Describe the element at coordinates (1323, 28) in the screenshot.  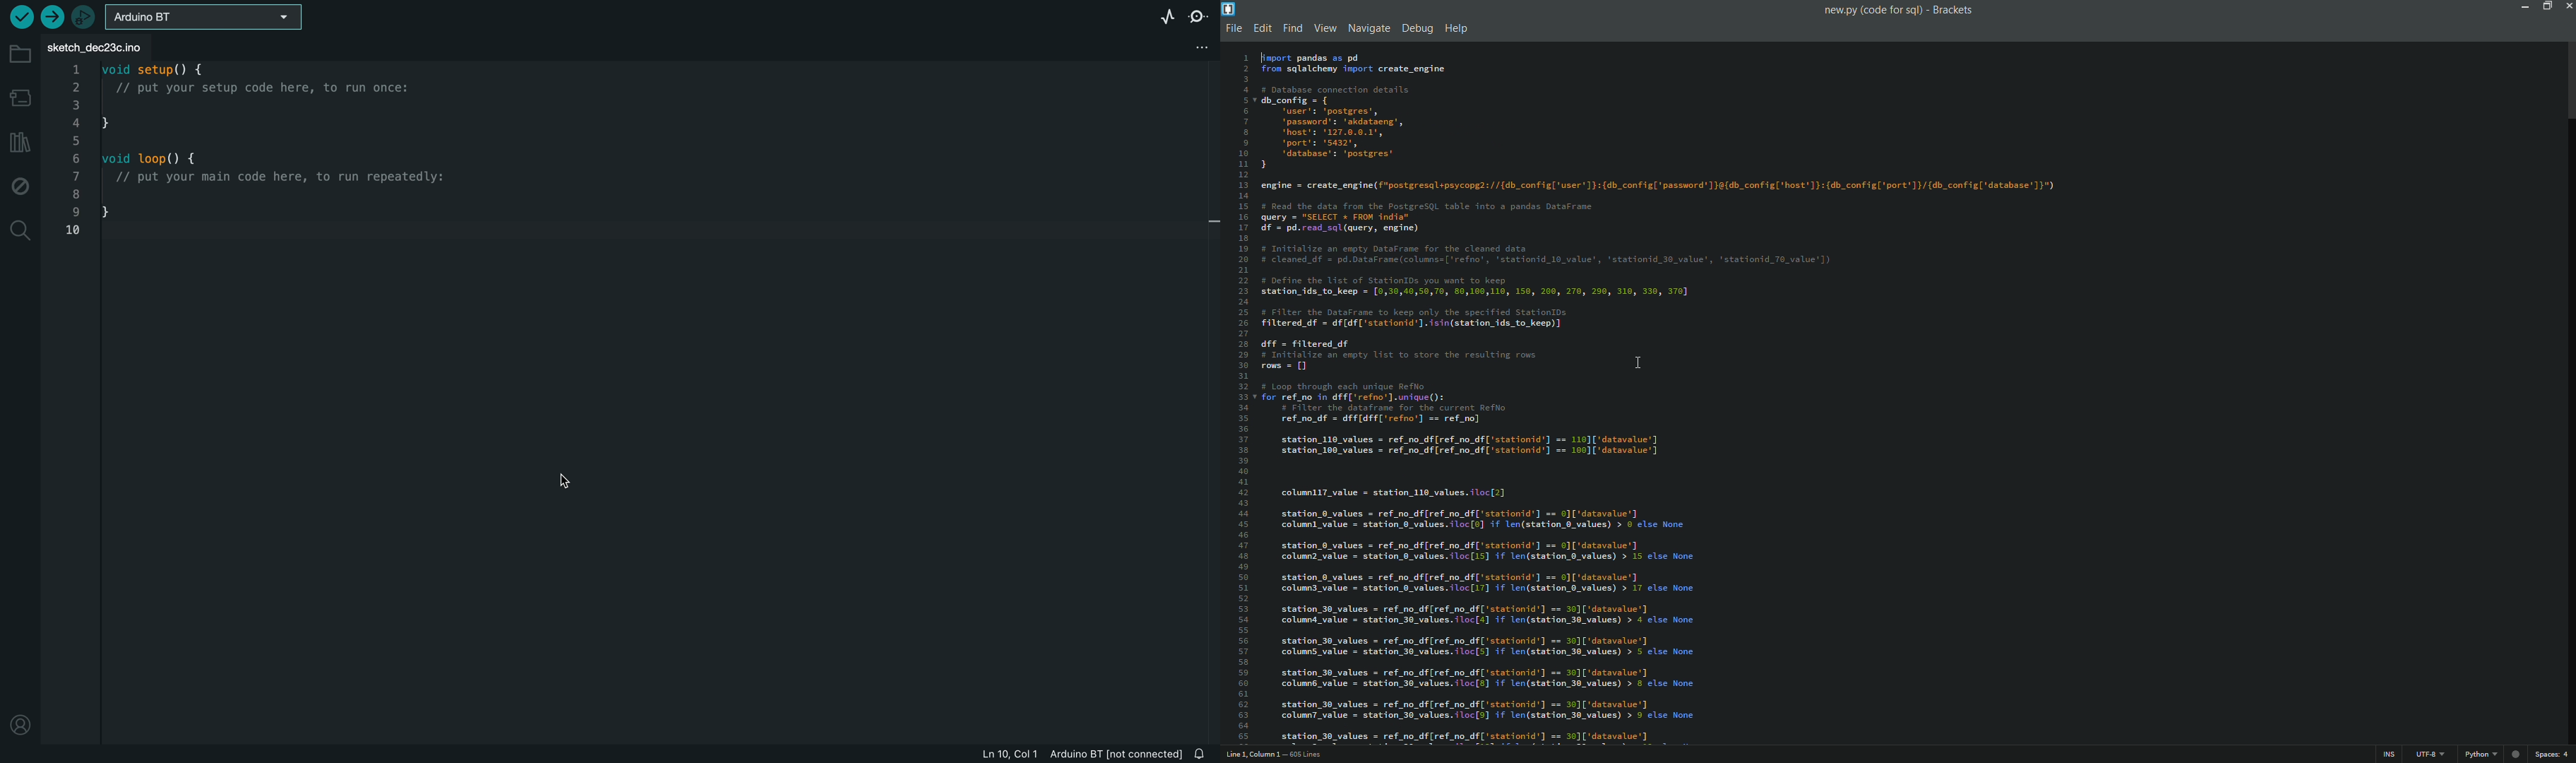
I see `view menu` at that location.